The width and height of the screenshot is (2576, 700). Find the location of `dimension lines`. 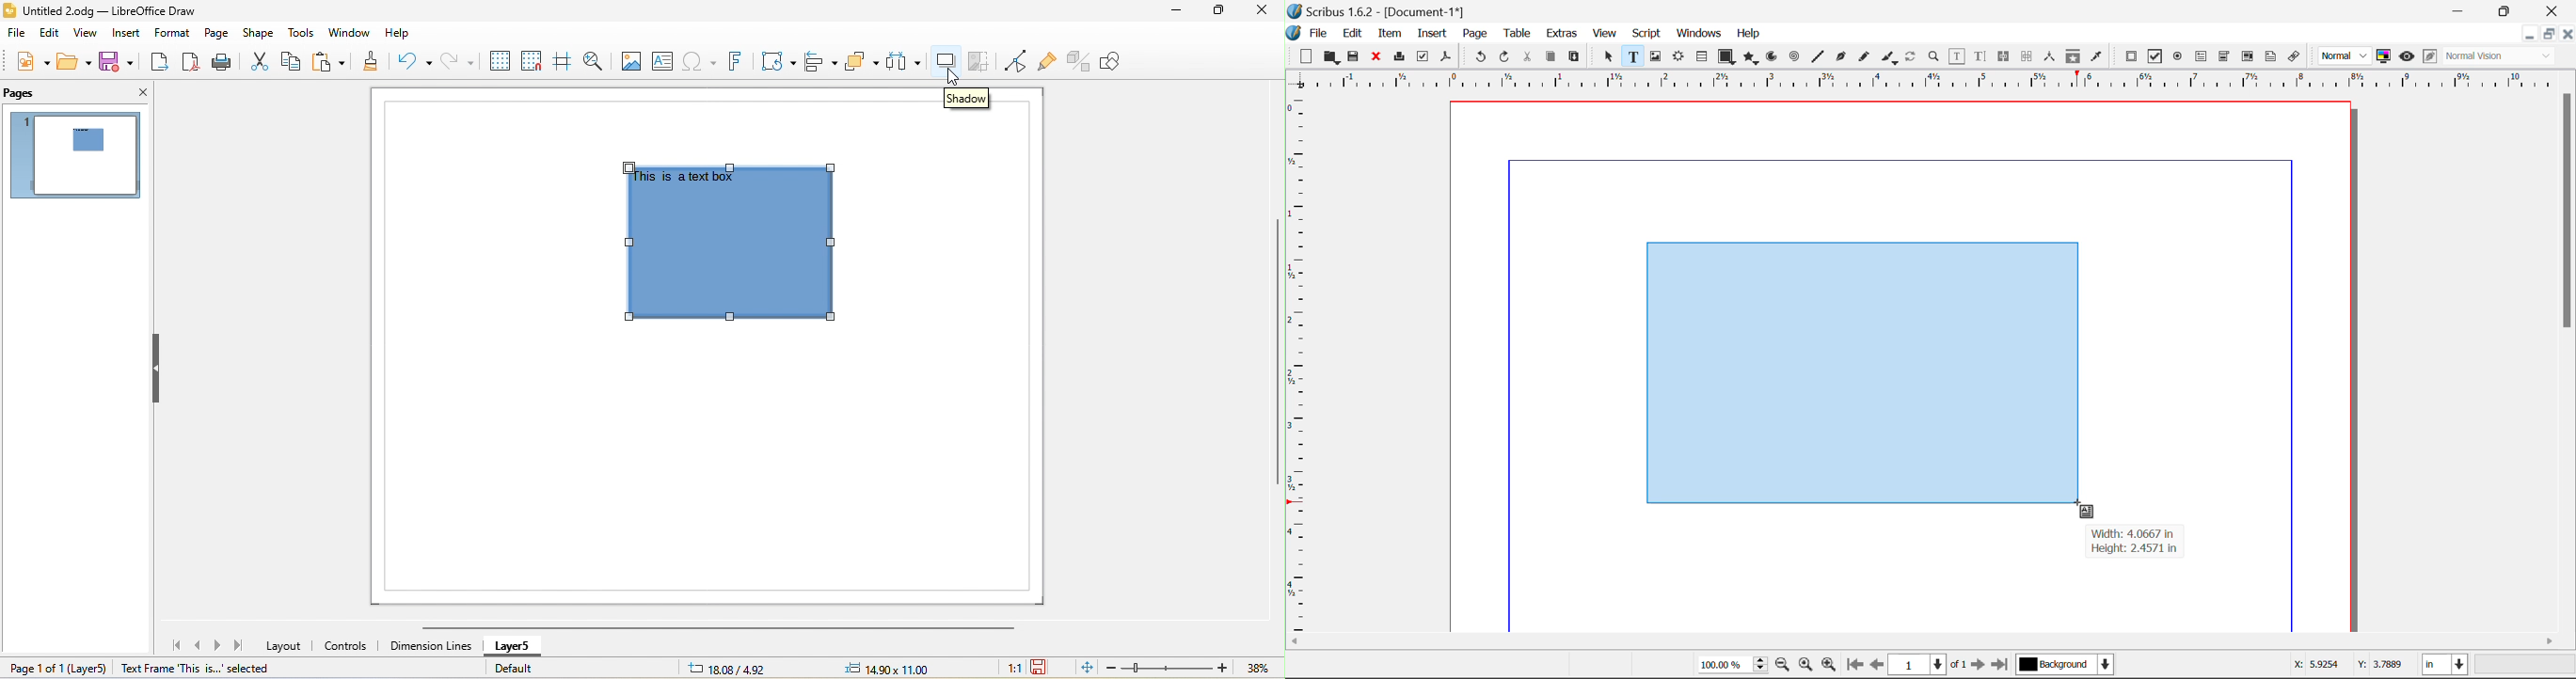

dimension lines is located at coordinates (431, 646).